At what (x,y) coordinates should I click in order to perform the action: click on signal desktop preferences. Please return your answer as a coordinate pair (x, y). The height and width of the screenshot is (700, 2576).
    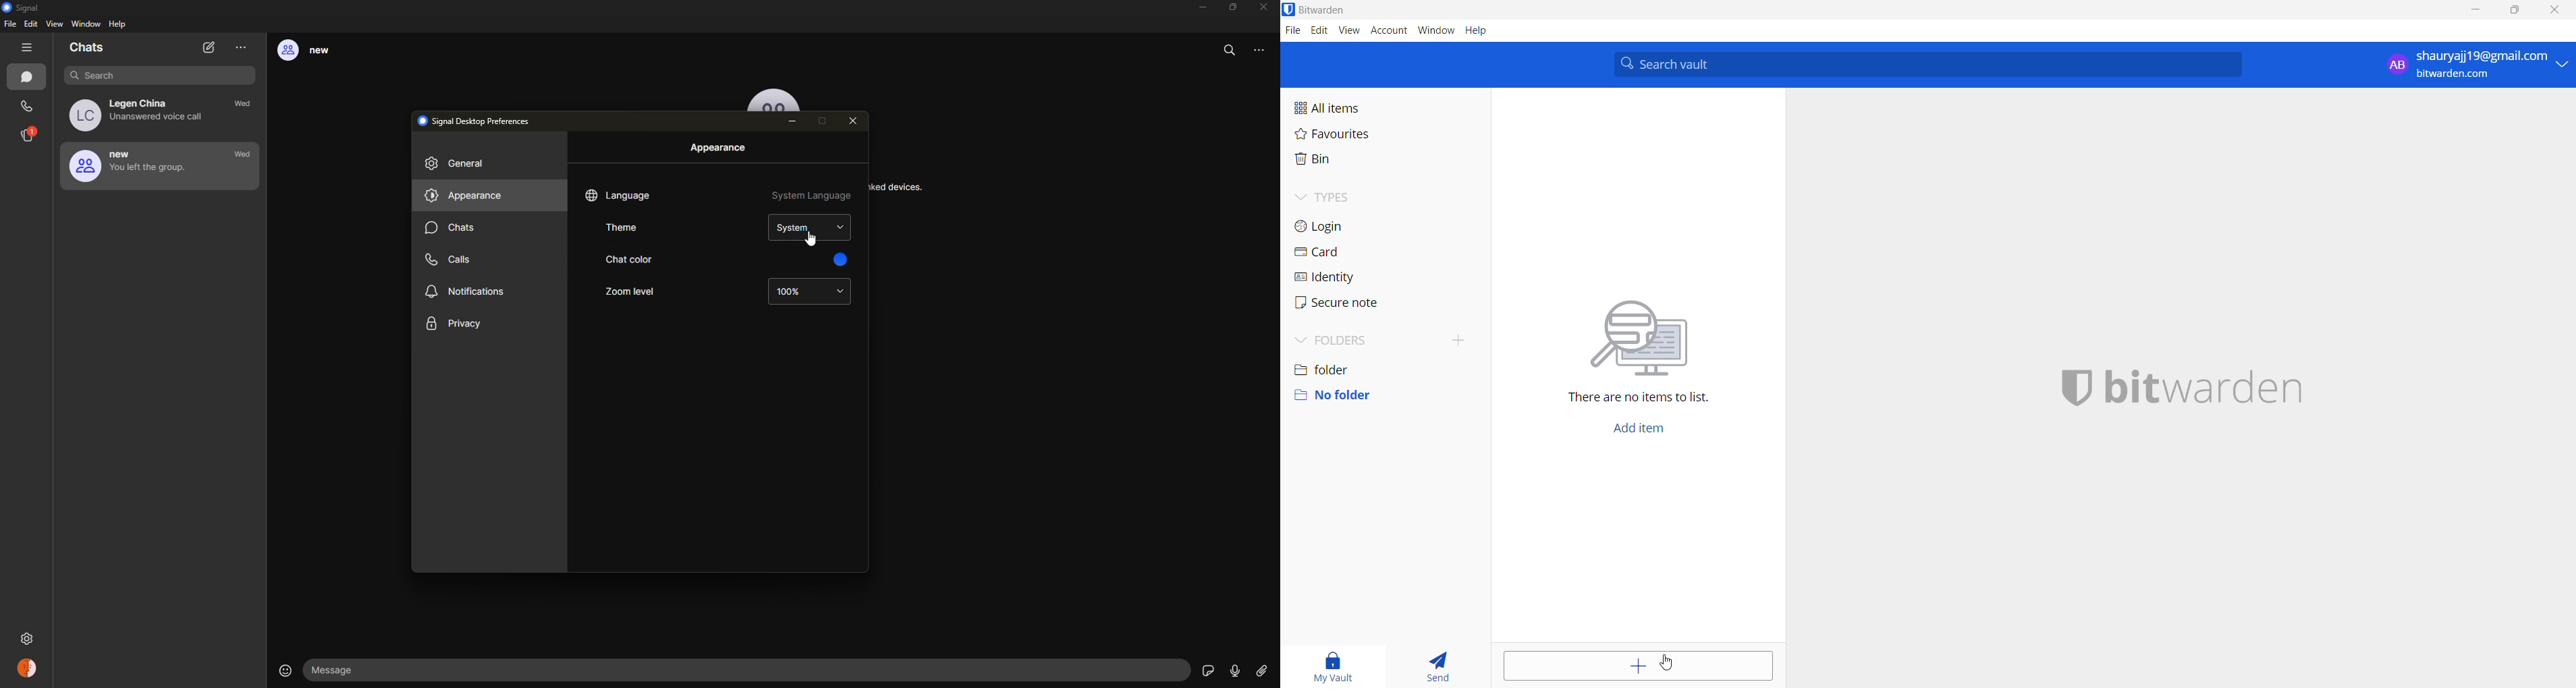
    Looking at the image, I should click on (479, 120).